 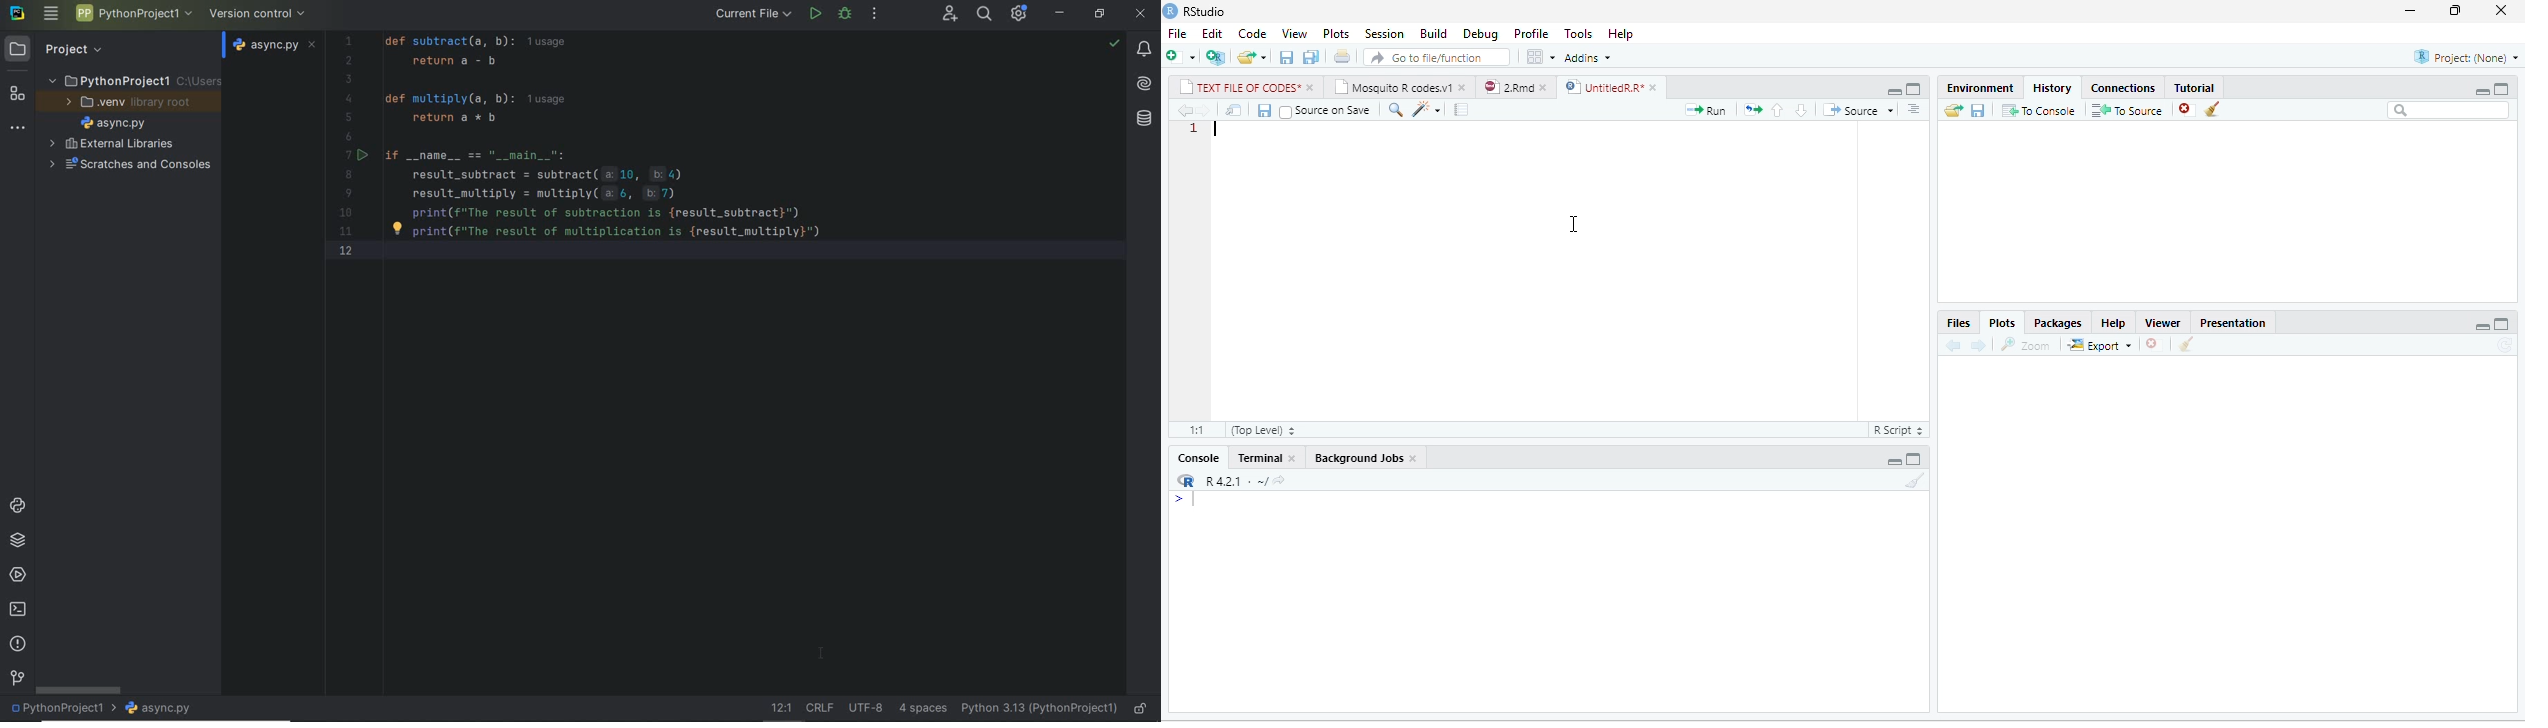 What do you see at coordinates (113, 122) in the screenshot?
I see `file name` at bounding box center [113, 122].